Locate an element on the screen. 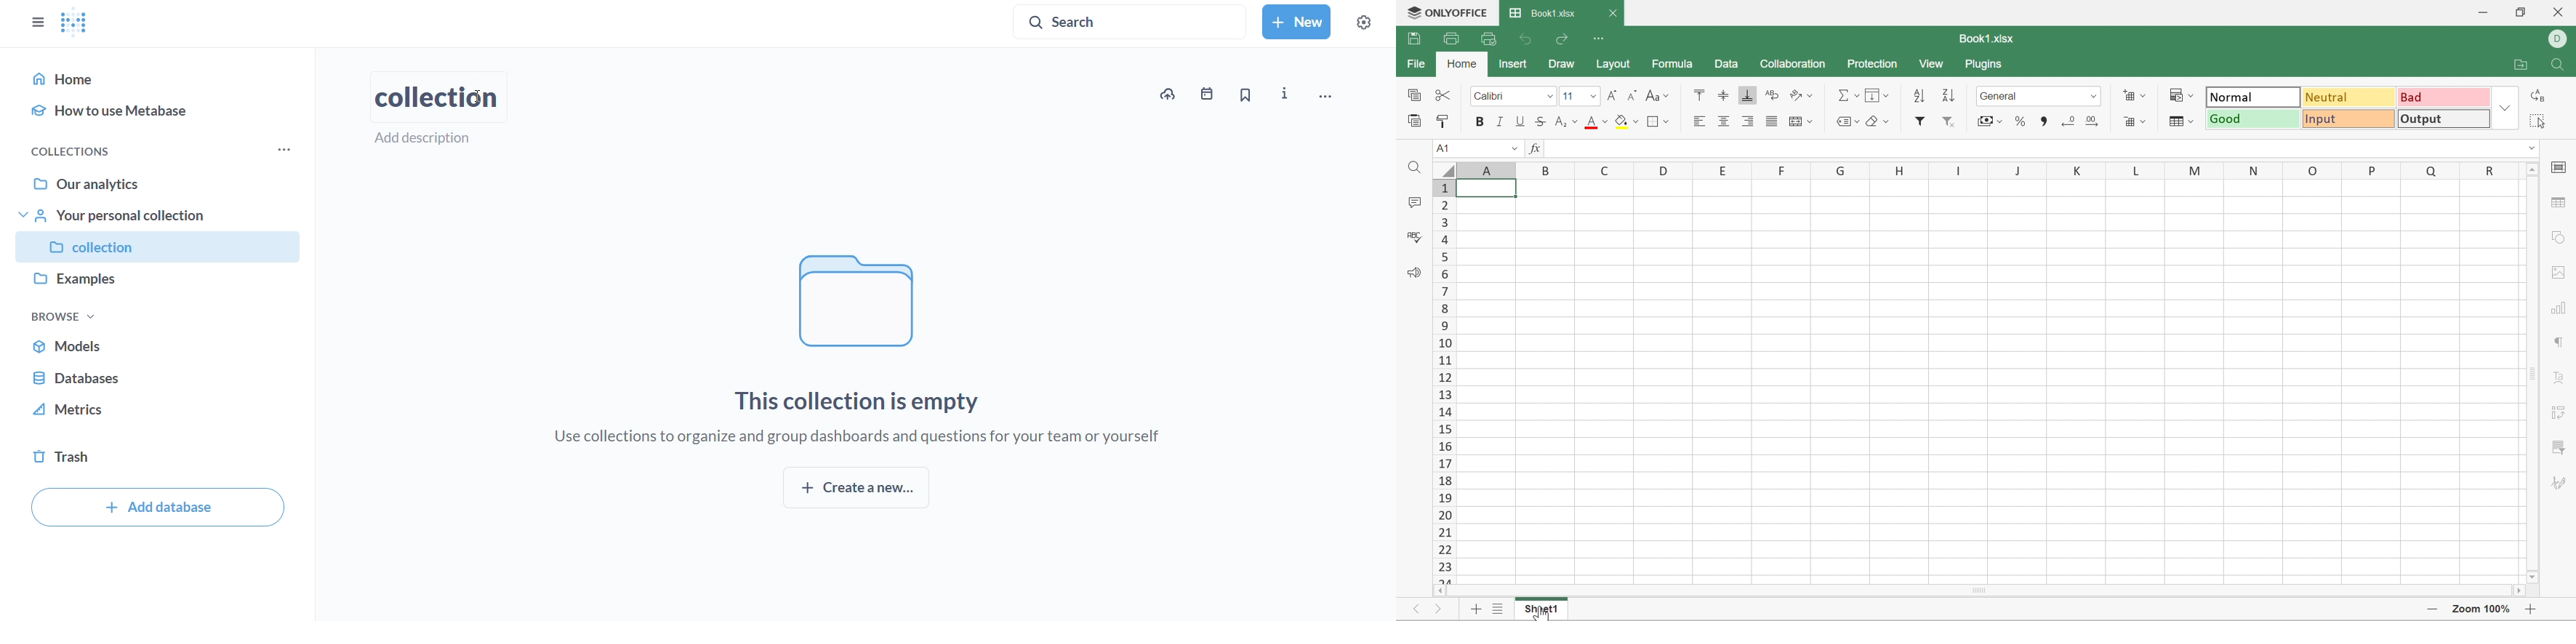  Previous is located at coordinates (1419, 609).